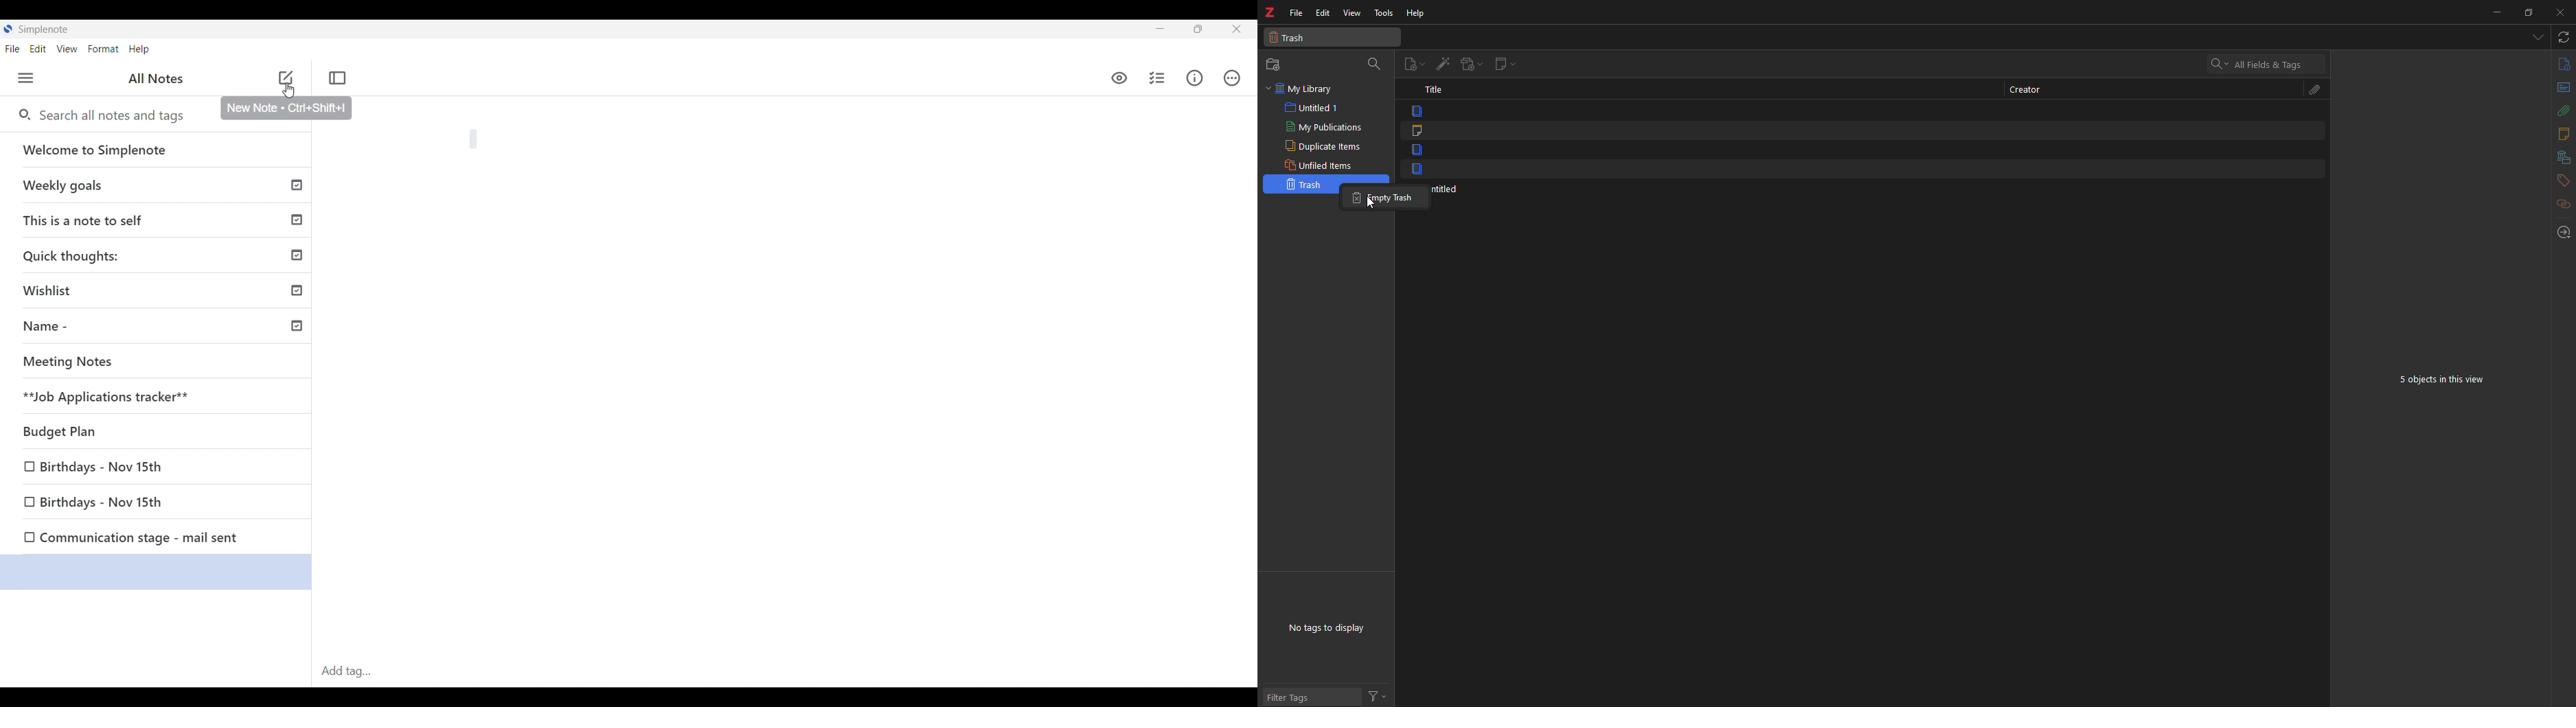 This screenshot has width=2576, height=728. What do you see at coordinates (38, 49) in the screenshot?
I see `Edit` at bounding box center [38, 49].